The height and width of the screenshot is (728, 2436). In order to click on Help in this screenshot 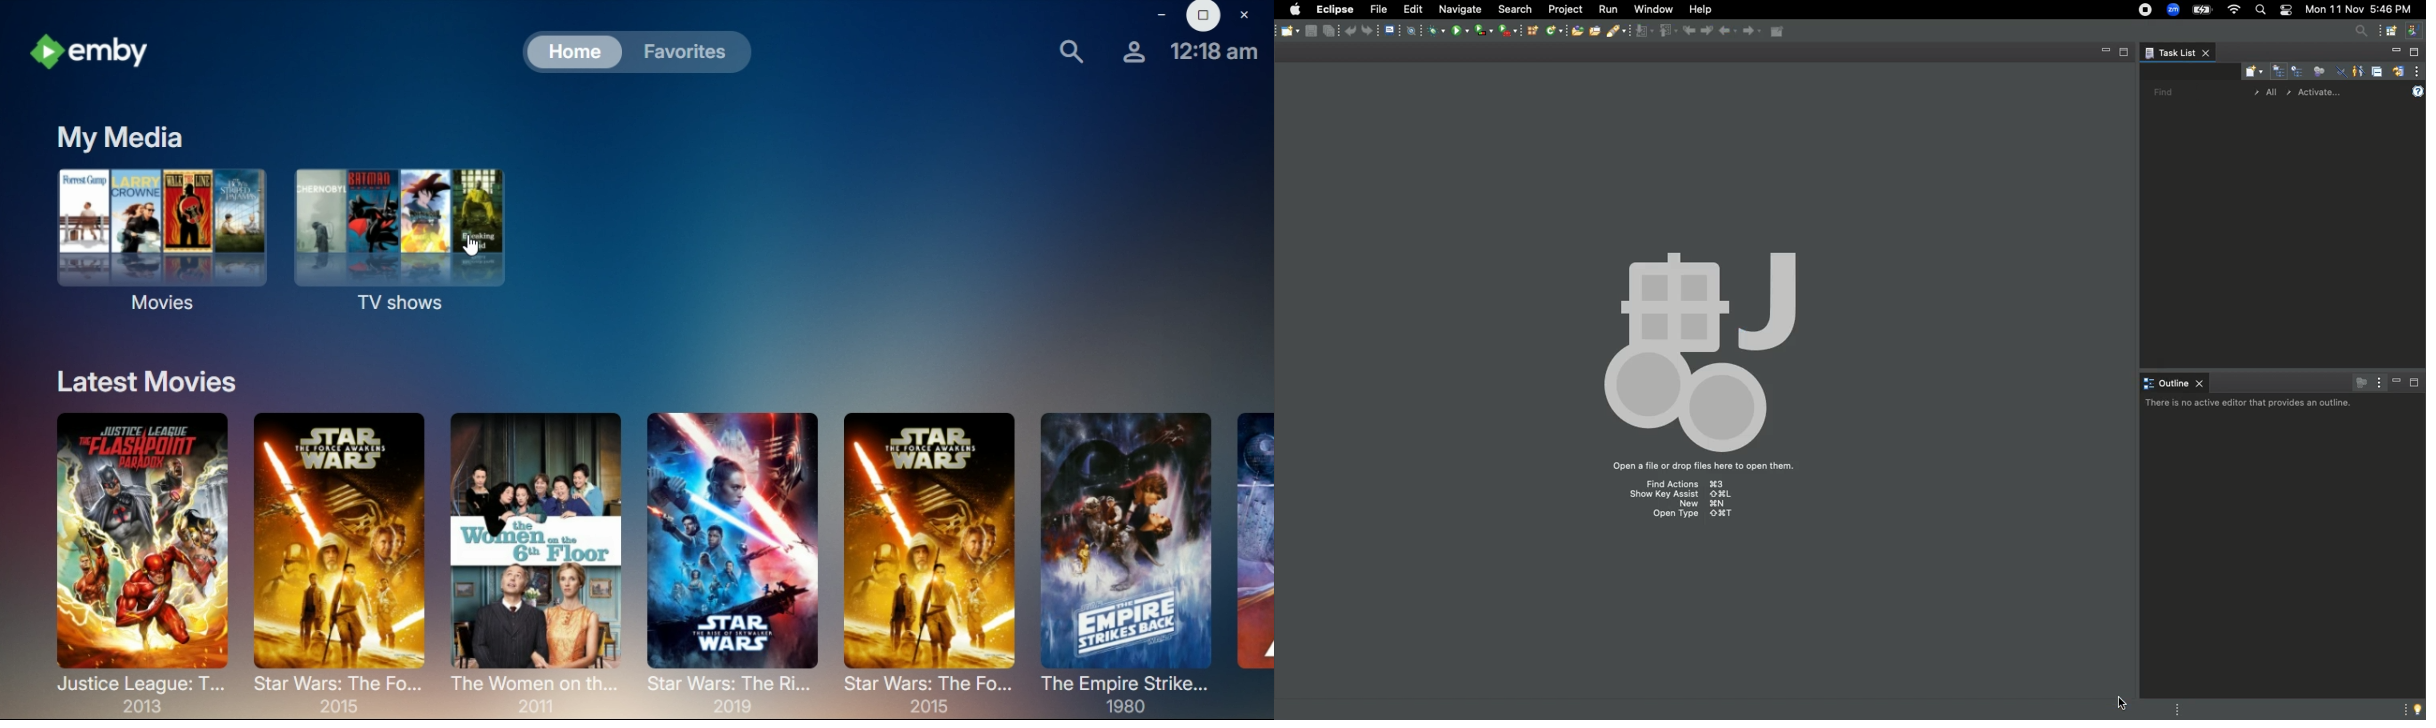, I will do `click(1700, 9)`.